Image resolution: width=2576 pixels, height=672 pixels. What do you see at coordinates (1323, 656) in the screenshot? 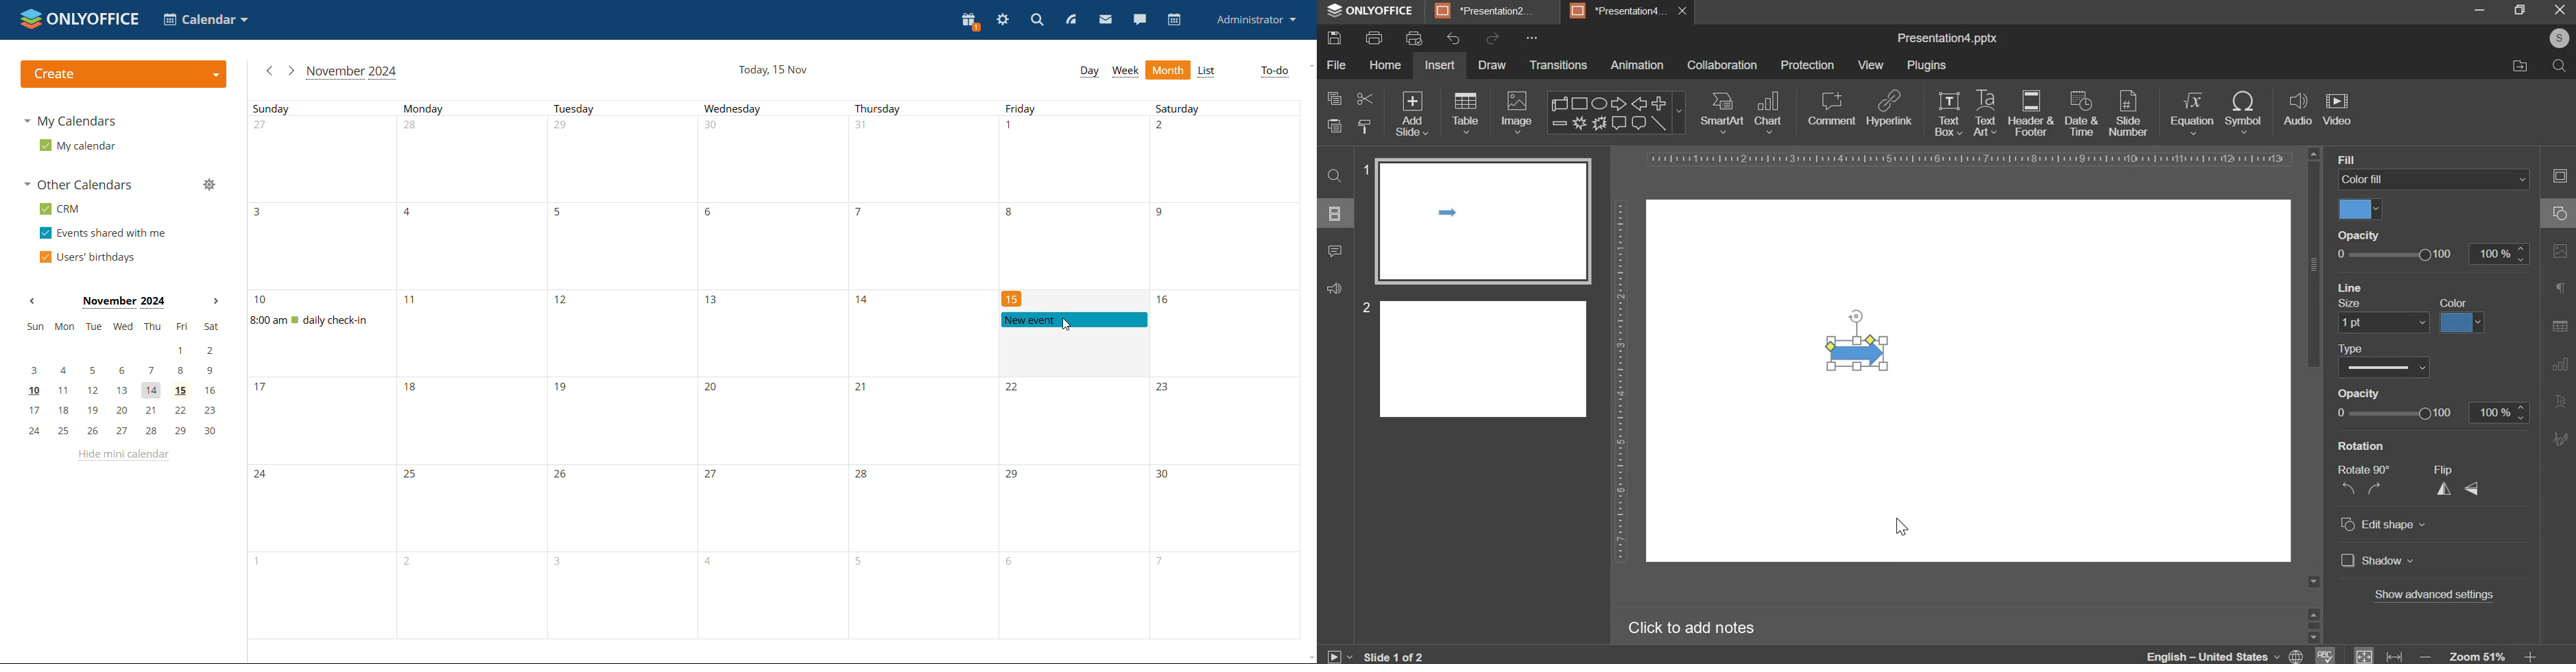
I see `[»] v Slide 1 of :` at bounding box center [1323, 656].